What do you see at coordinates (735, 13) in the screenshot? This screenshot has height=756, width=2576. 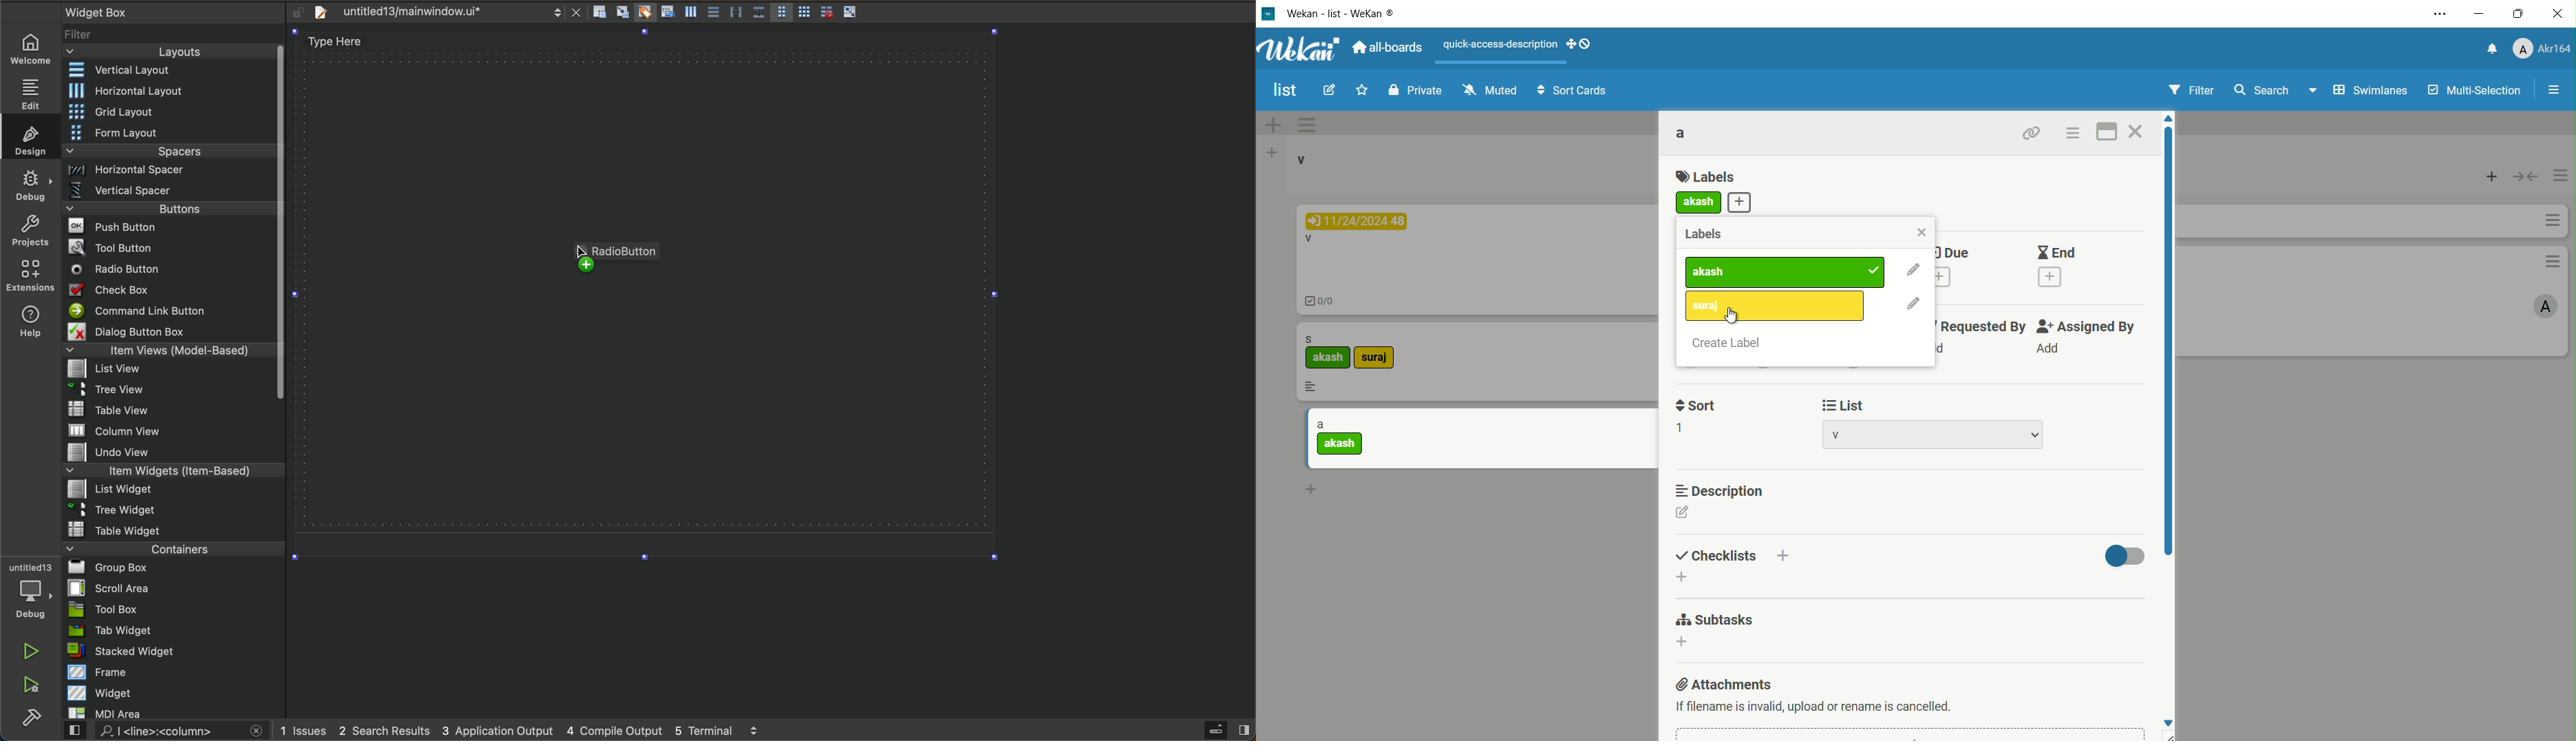 I see `` at bounding box center [735, 13].